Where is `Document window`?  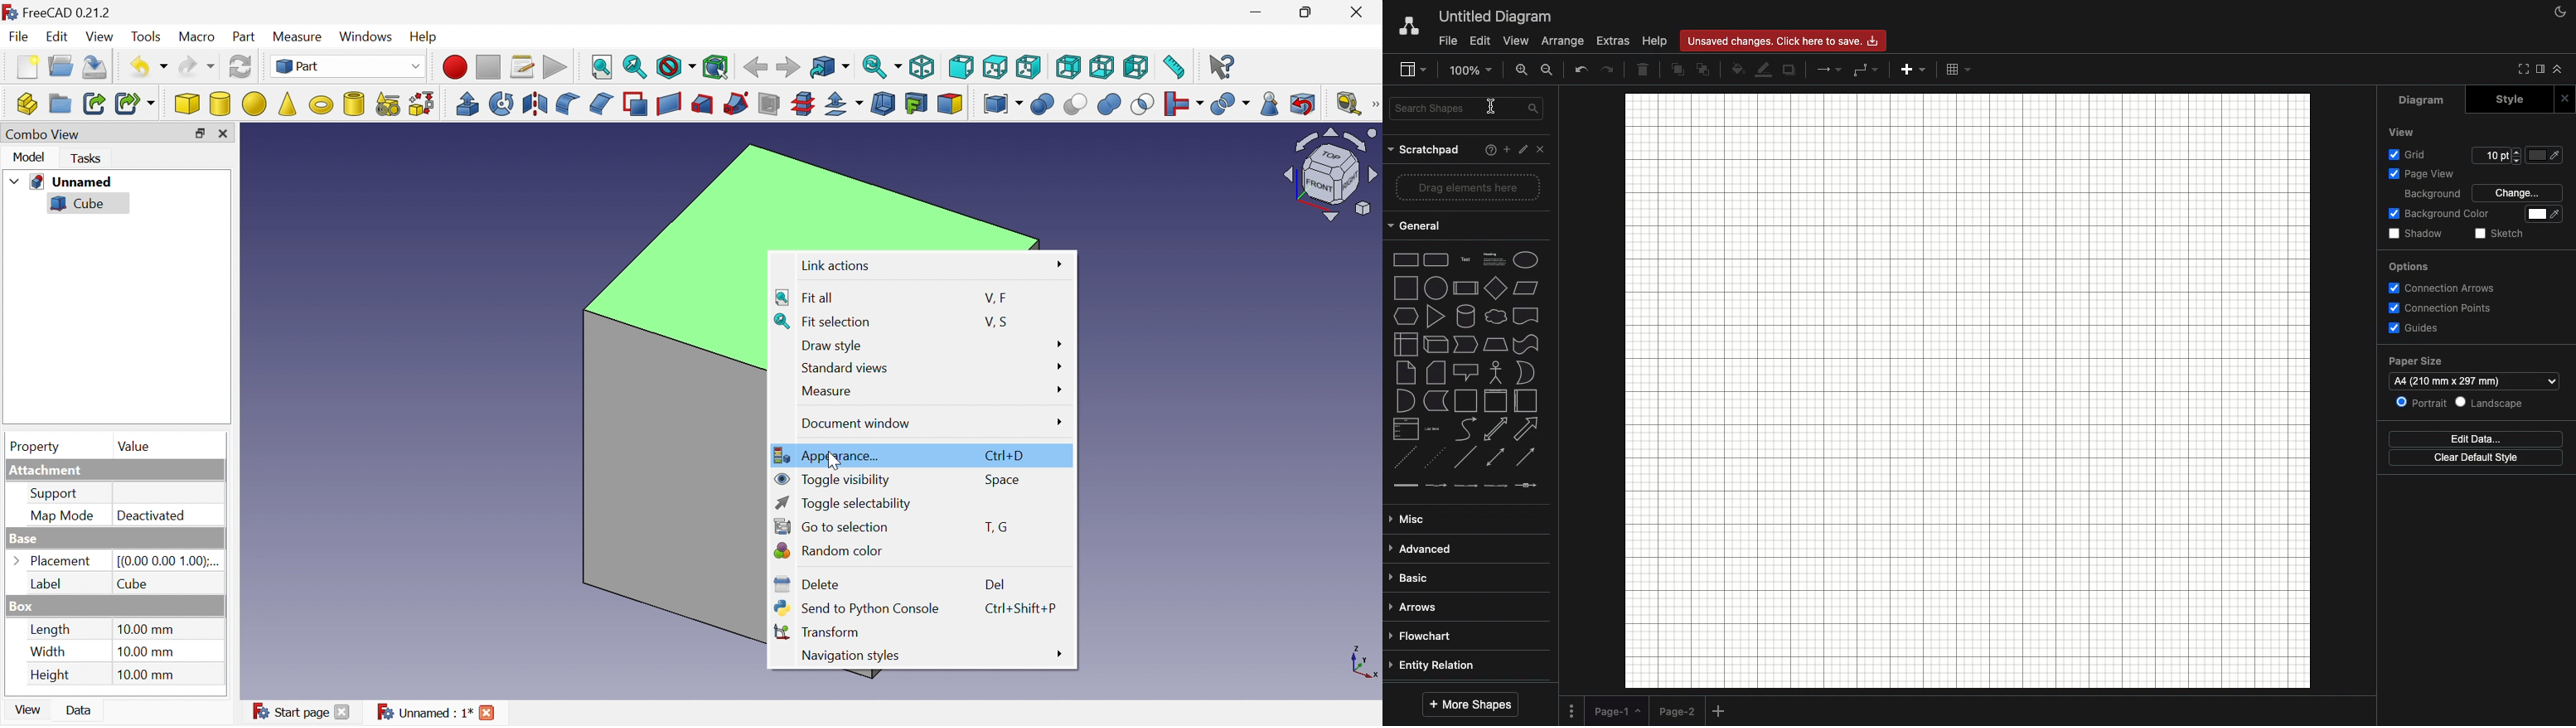
Document window is located at coordinates (855, 424).